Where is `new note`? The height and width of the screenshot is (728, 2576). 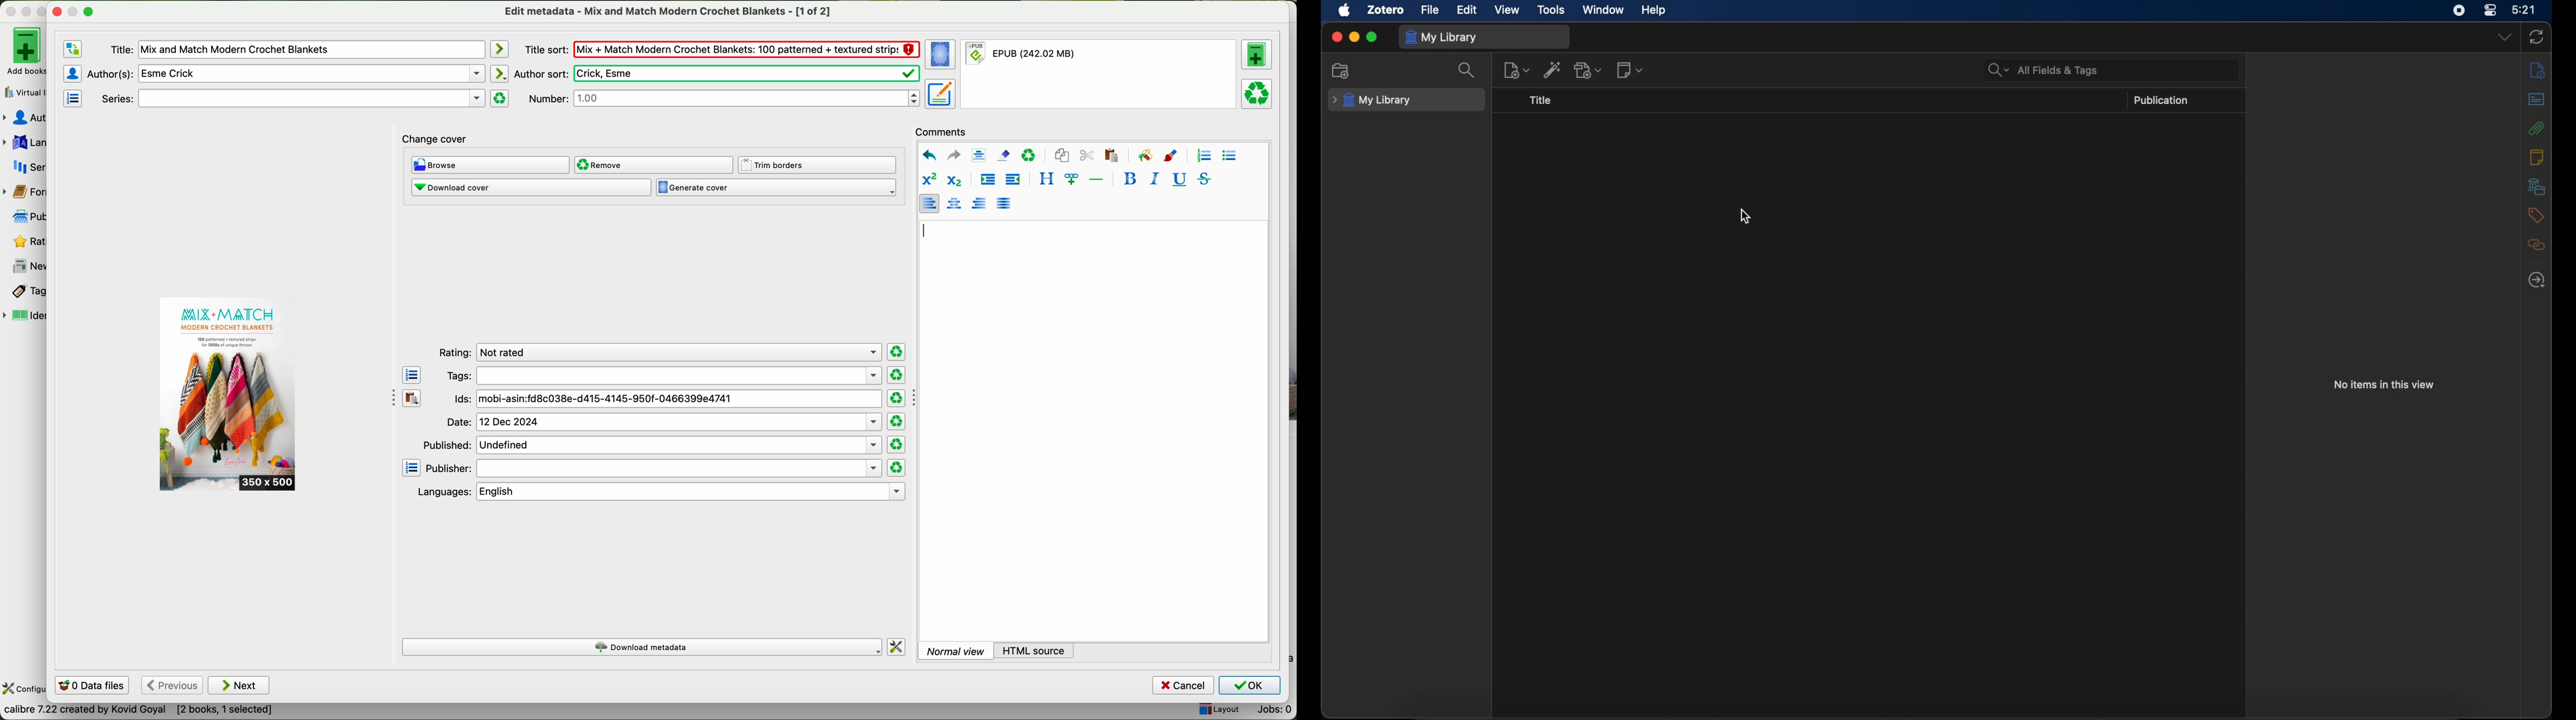
new note is located at coordinates (1630, 69).